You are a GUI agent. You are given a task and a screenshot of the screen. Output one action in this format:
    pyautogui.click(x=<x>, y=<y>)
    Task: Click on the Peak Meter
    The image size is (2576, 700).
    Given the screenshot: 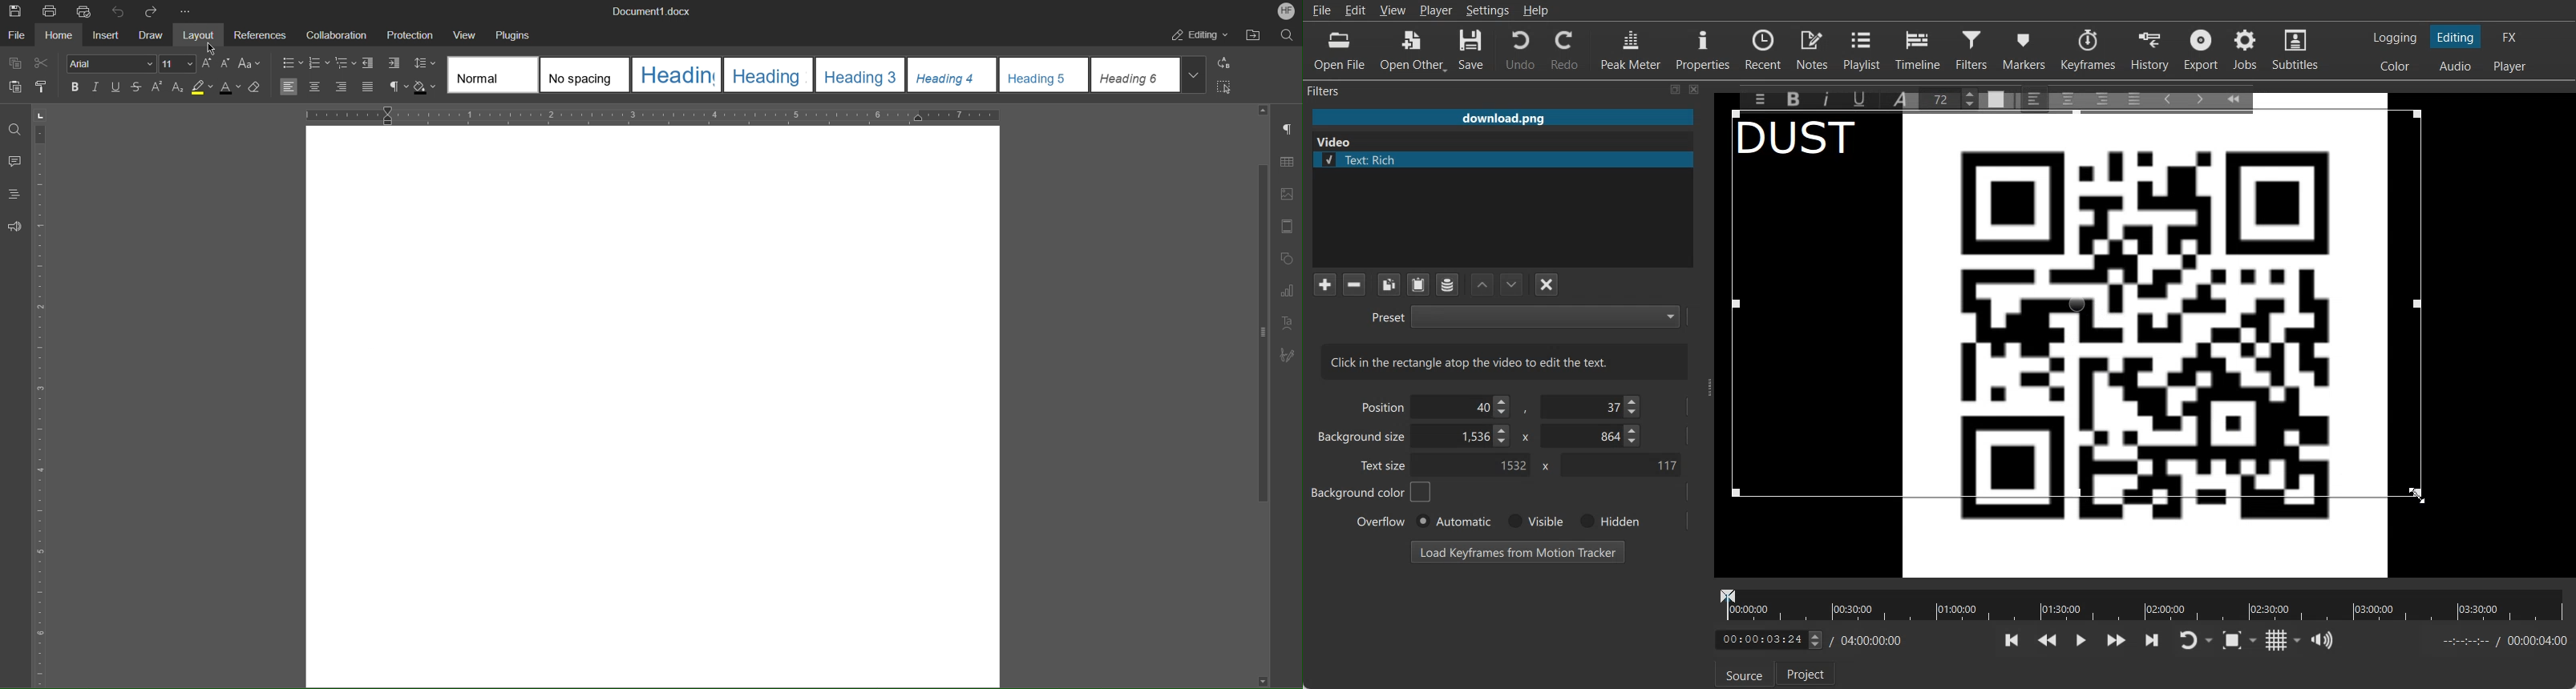 What is the action you would take?
    pyautogui.click(x=1632, y=49)
    